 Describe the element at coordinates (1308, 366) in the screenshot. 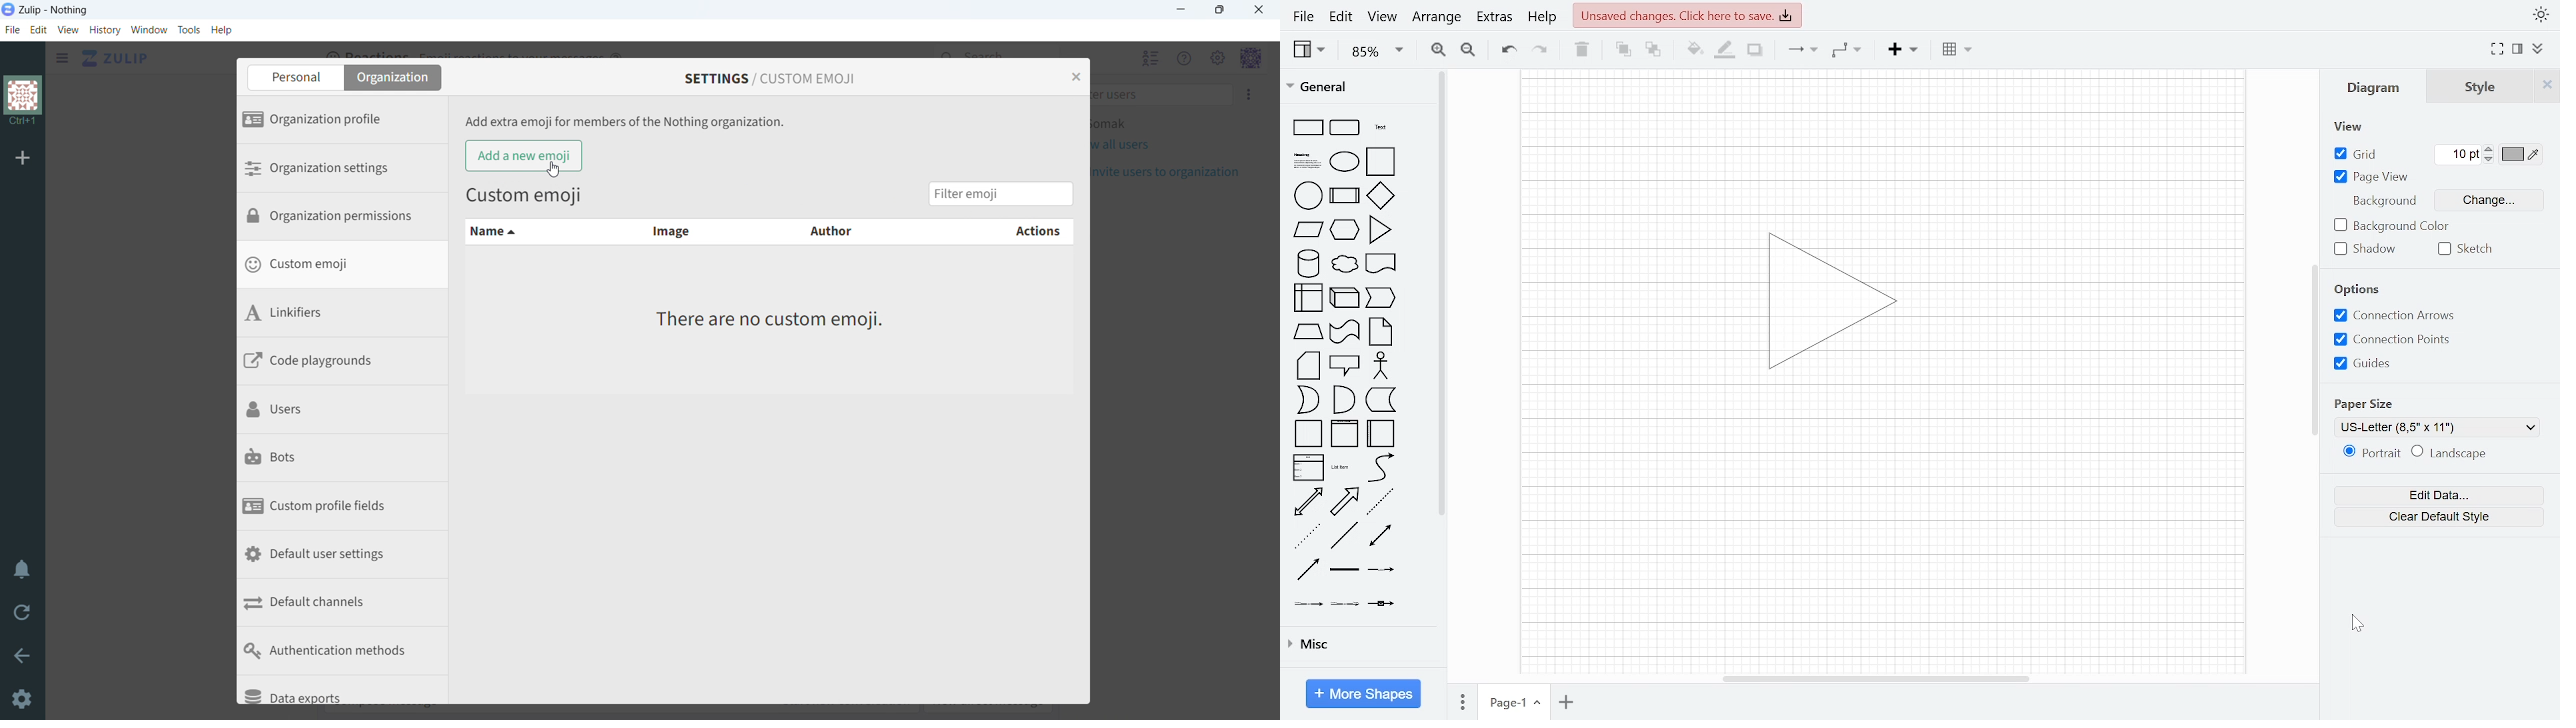

I see `Card` at that location.